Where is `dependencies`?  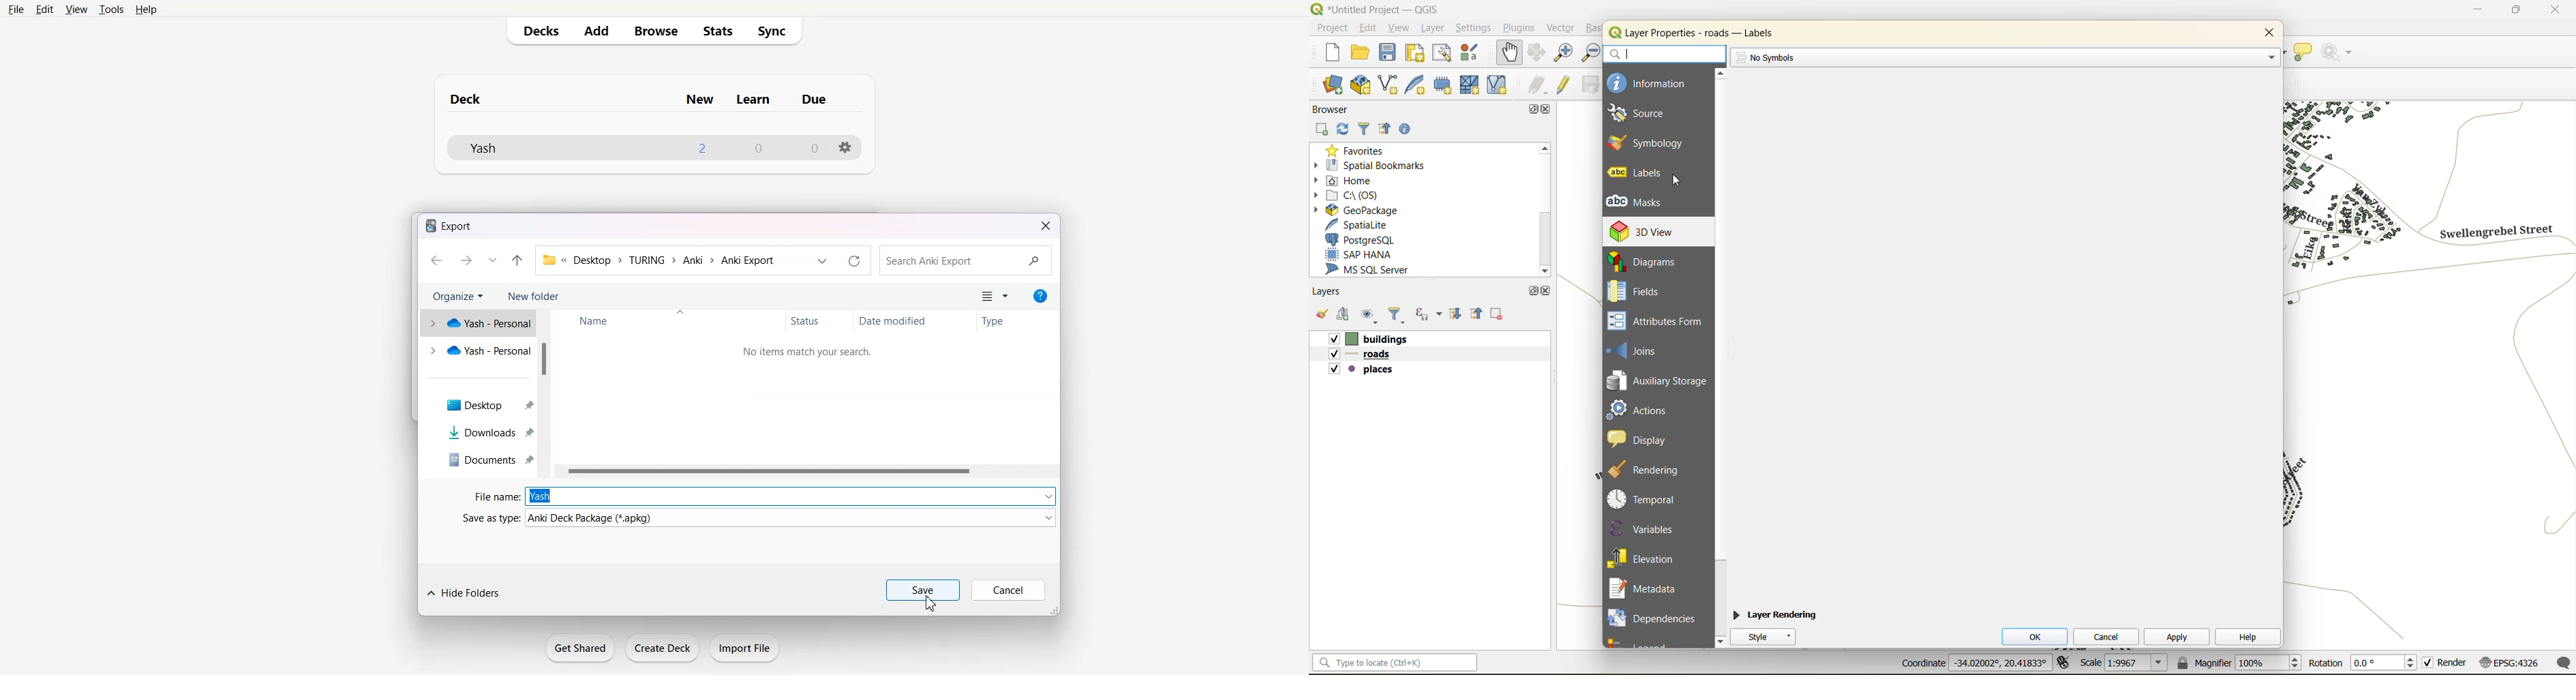
dependencies is located at coordinates (1653, 616).